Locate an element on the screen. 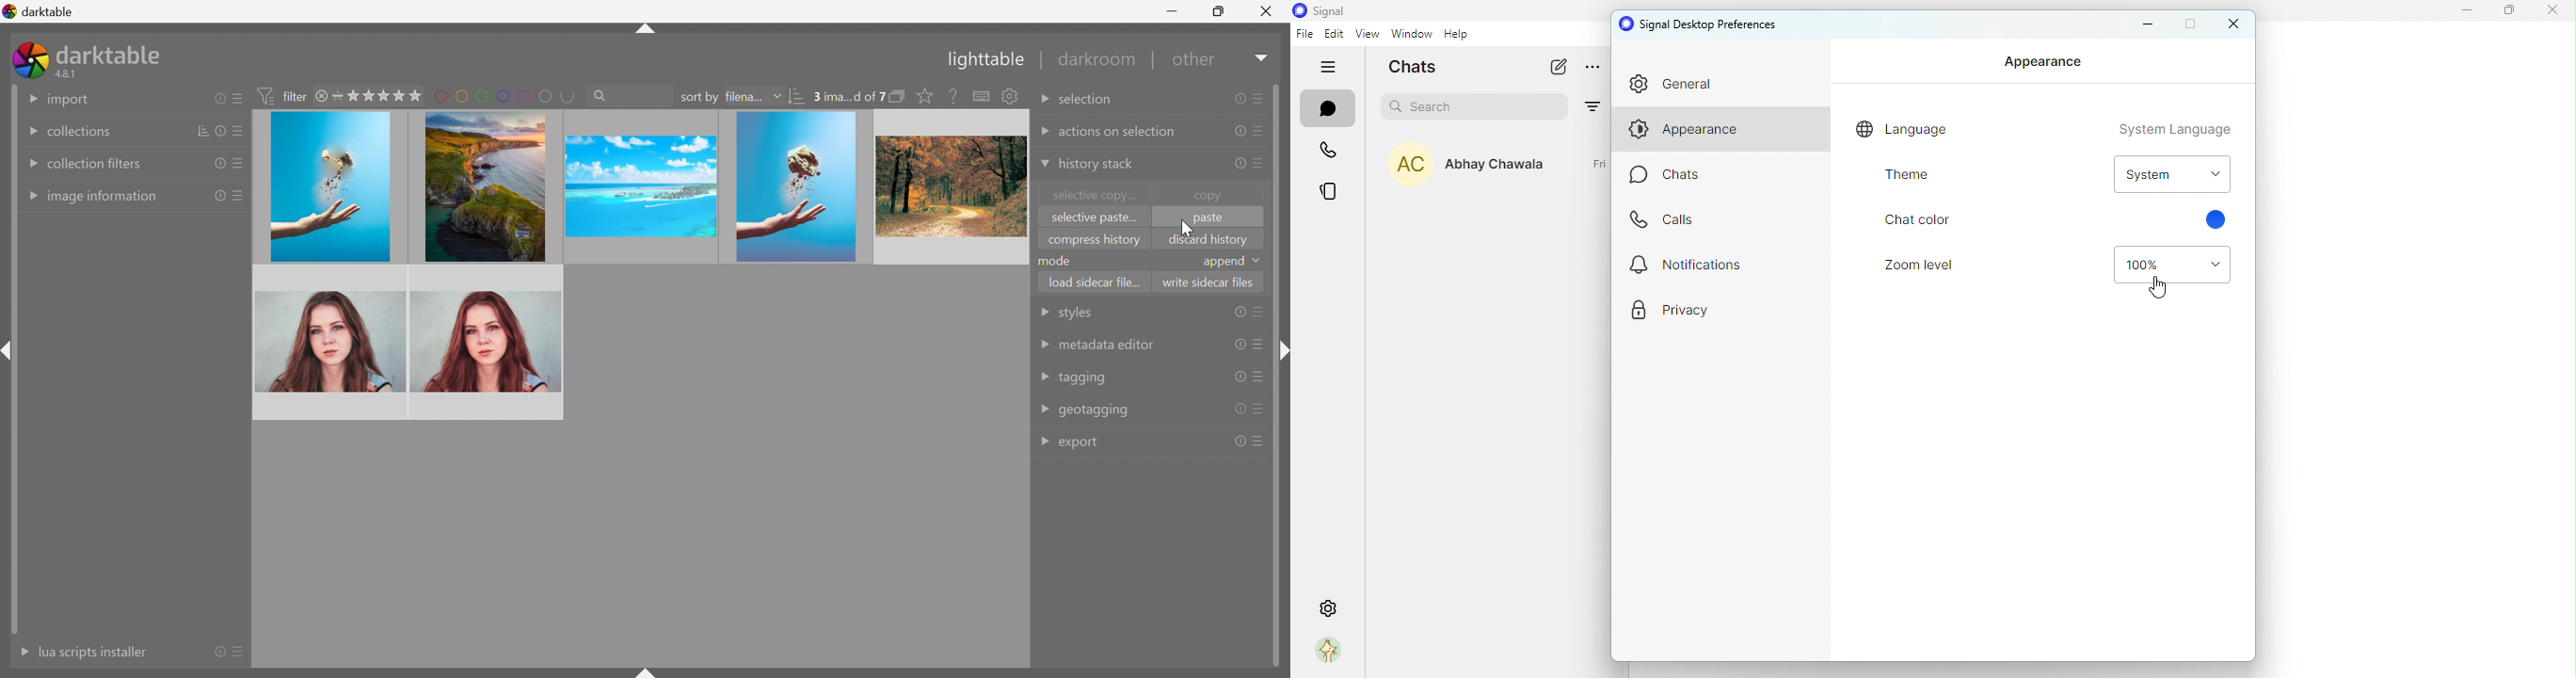 The width and height of the screenshot is (2576, 700). Drop Down is located at coordinates (30, 164).